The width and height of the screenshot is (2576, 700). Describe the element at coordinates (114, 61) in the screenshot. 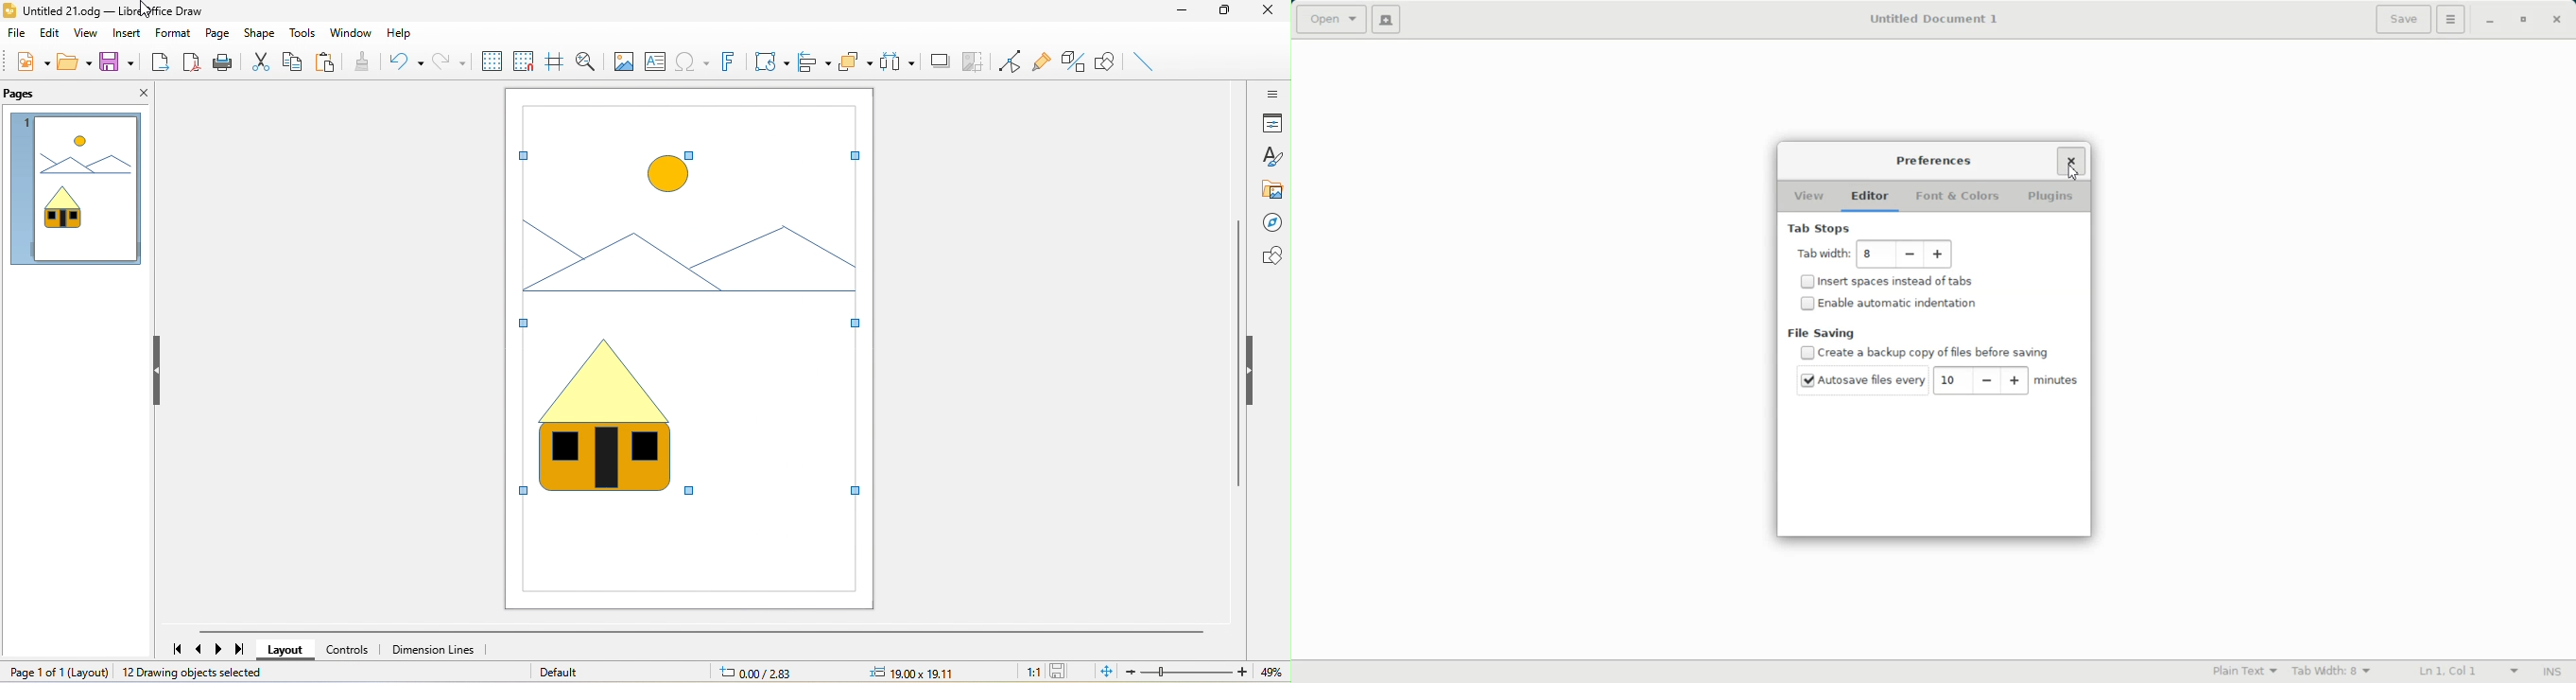

I see `save` at that location.